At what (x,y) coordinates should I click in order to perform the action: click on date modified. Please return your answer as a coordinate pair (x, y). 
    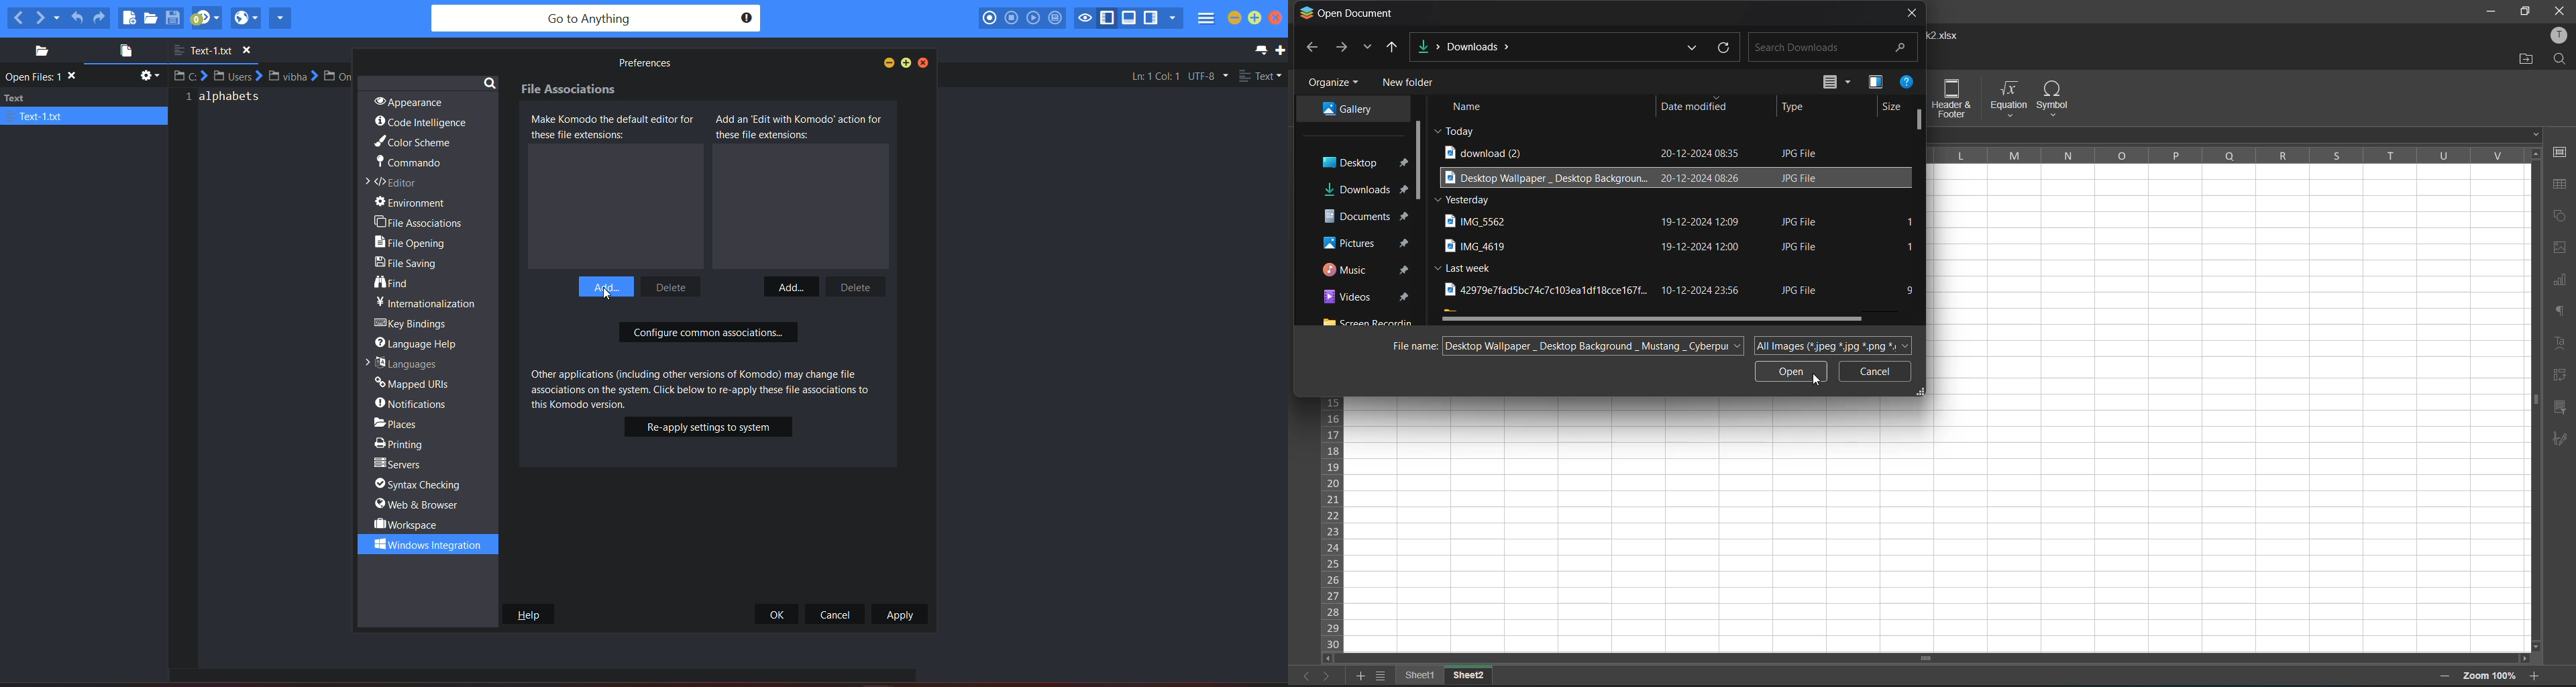
    Looking at the image, I should click on (1692, 107).